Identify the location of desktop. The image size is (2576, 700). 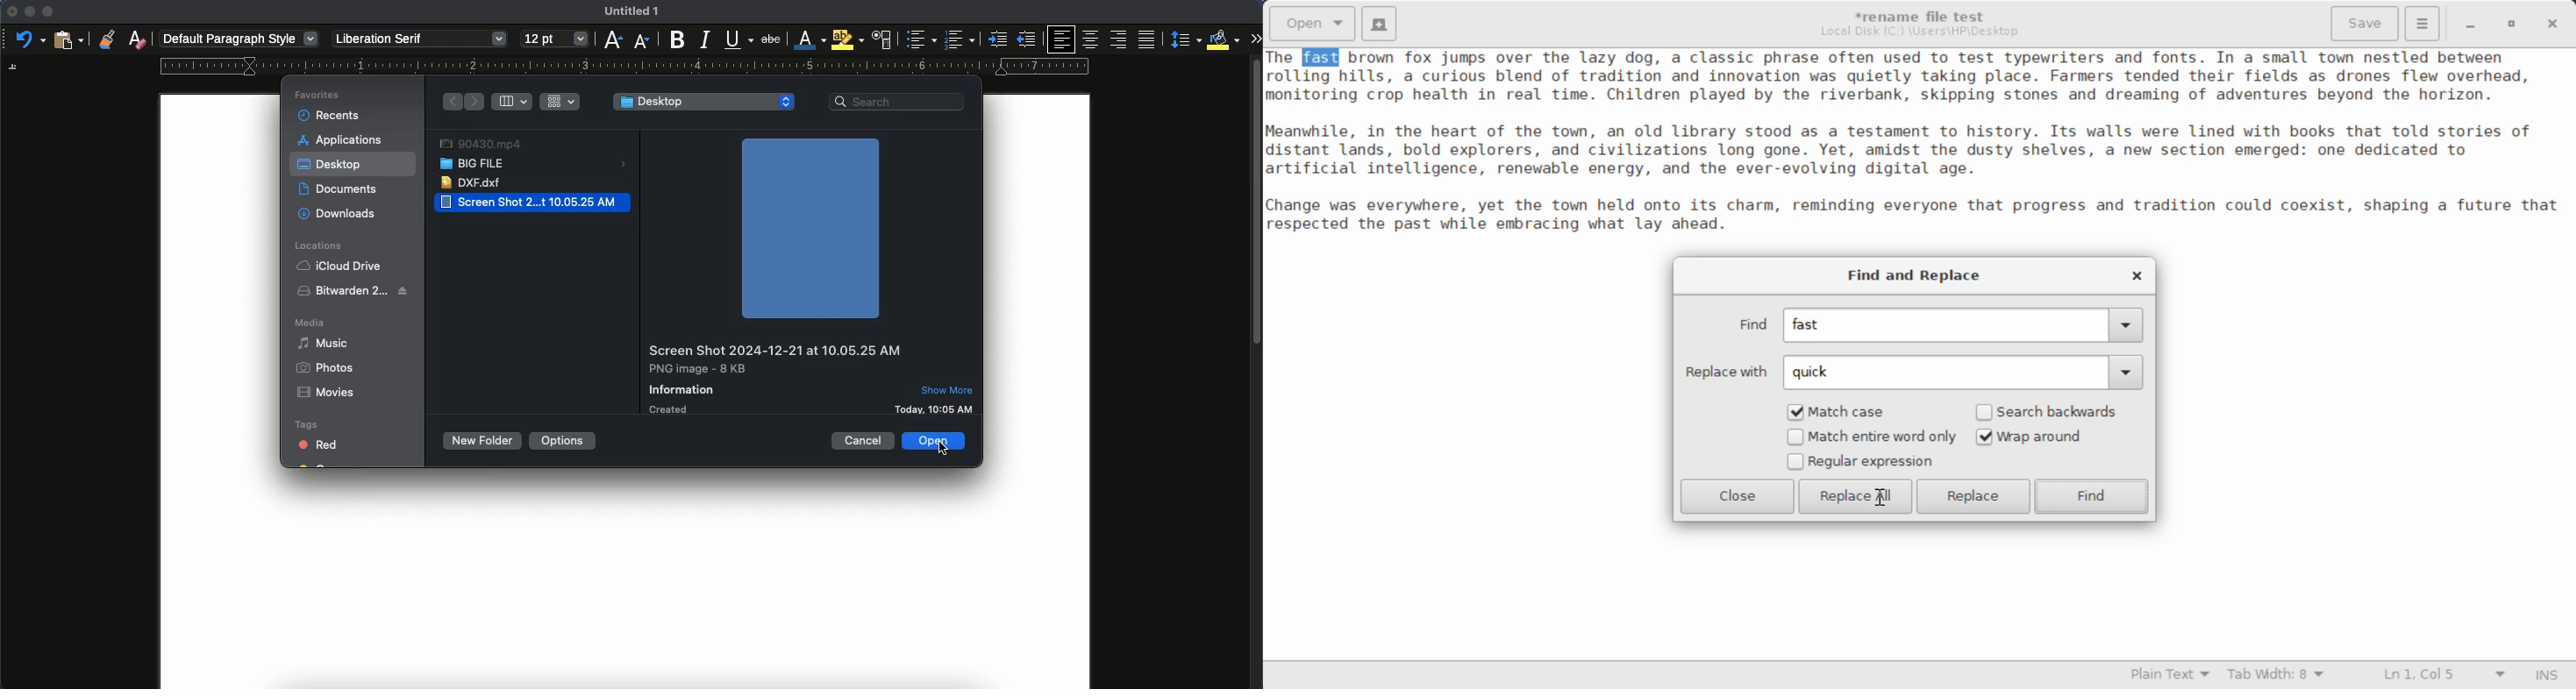
(331, 166).